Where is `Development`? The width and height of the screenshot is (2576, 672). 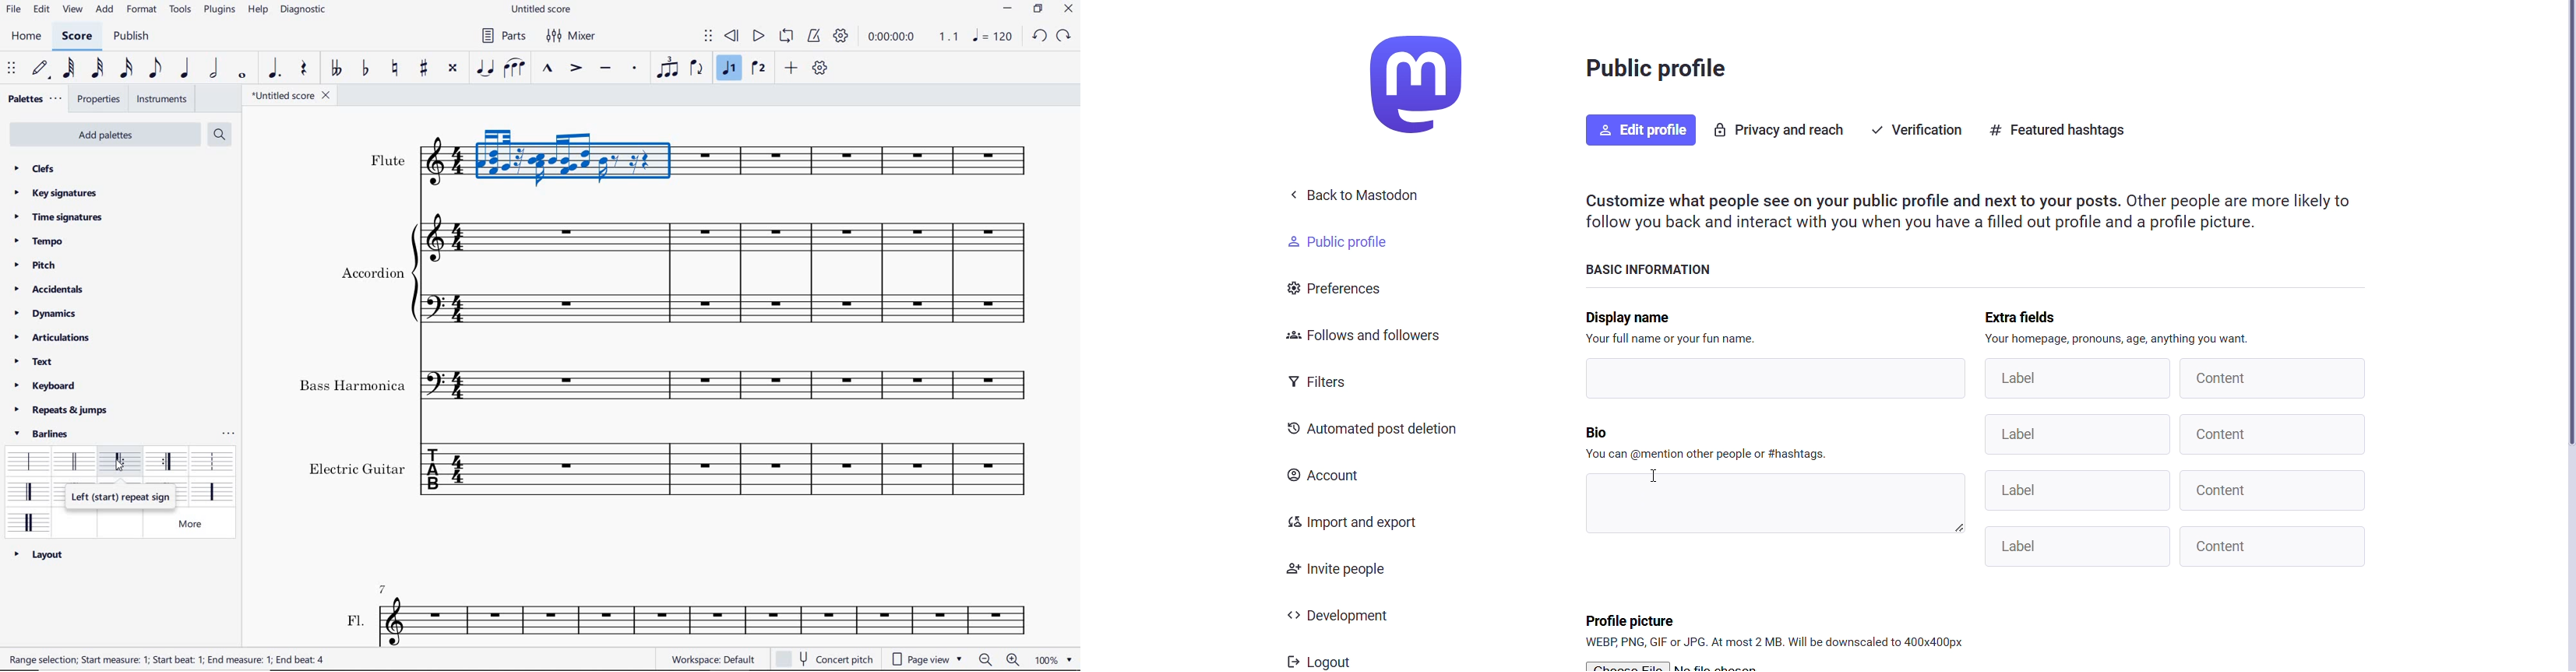 Development is located at coordinates (1353, 616).